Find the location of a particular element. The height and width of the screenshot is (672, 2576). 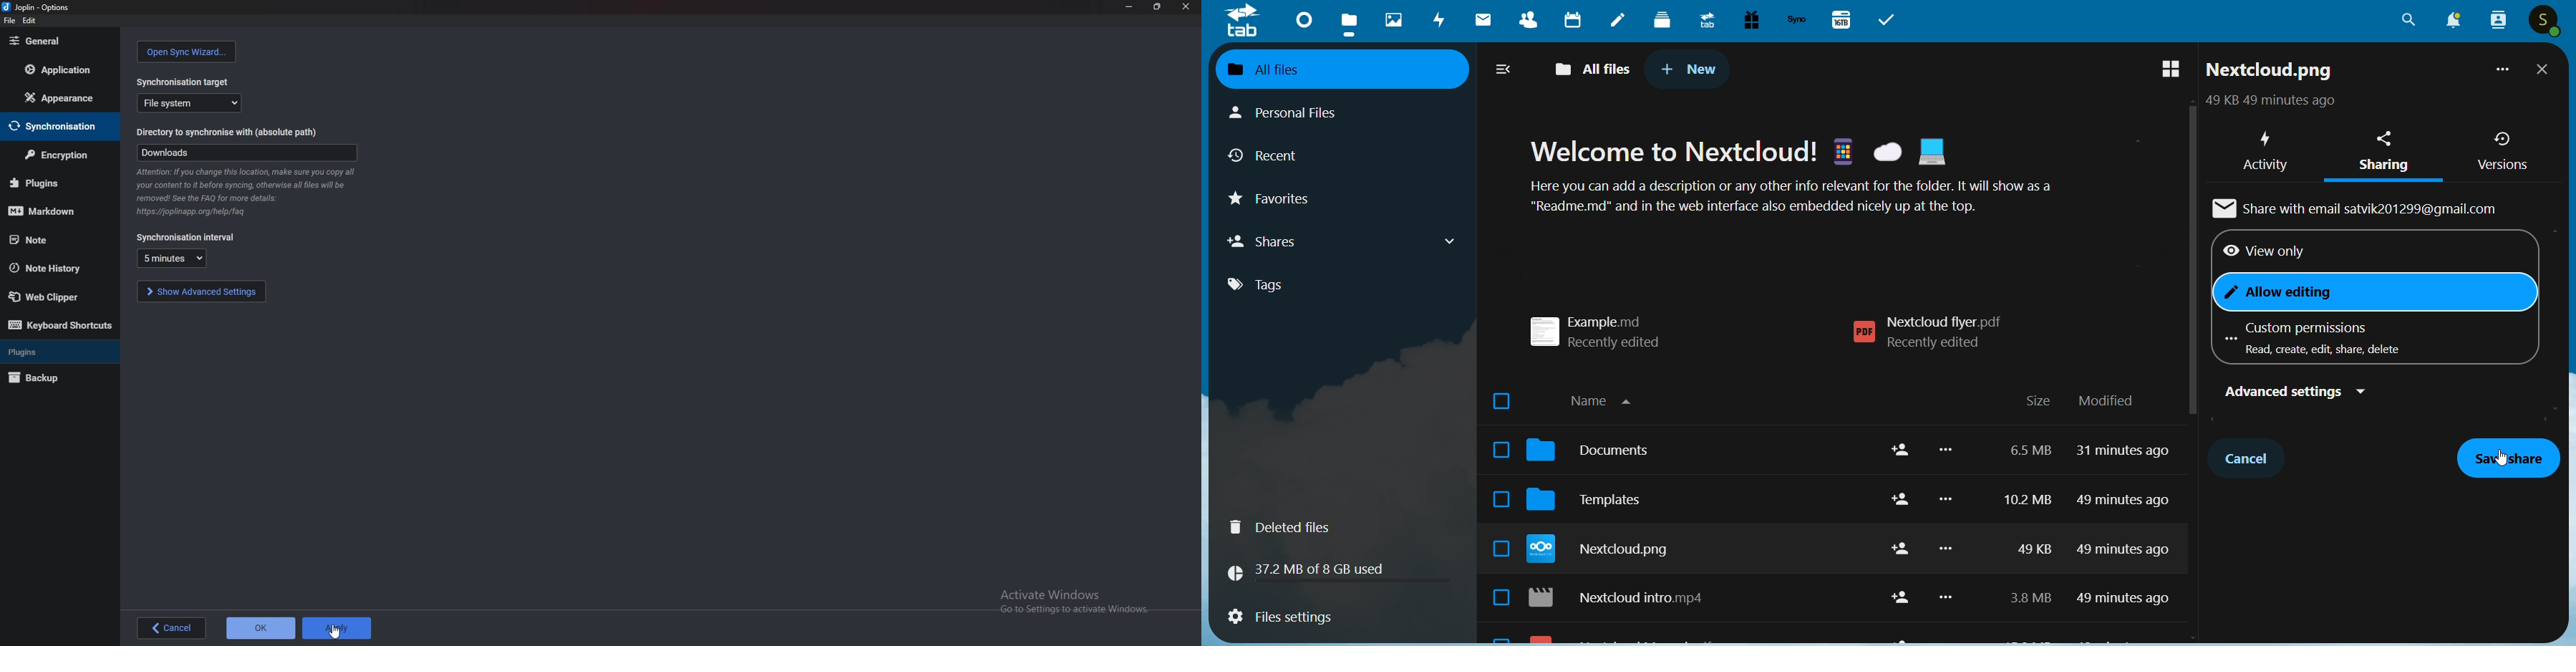

example is located at coordinates (1605, 327).